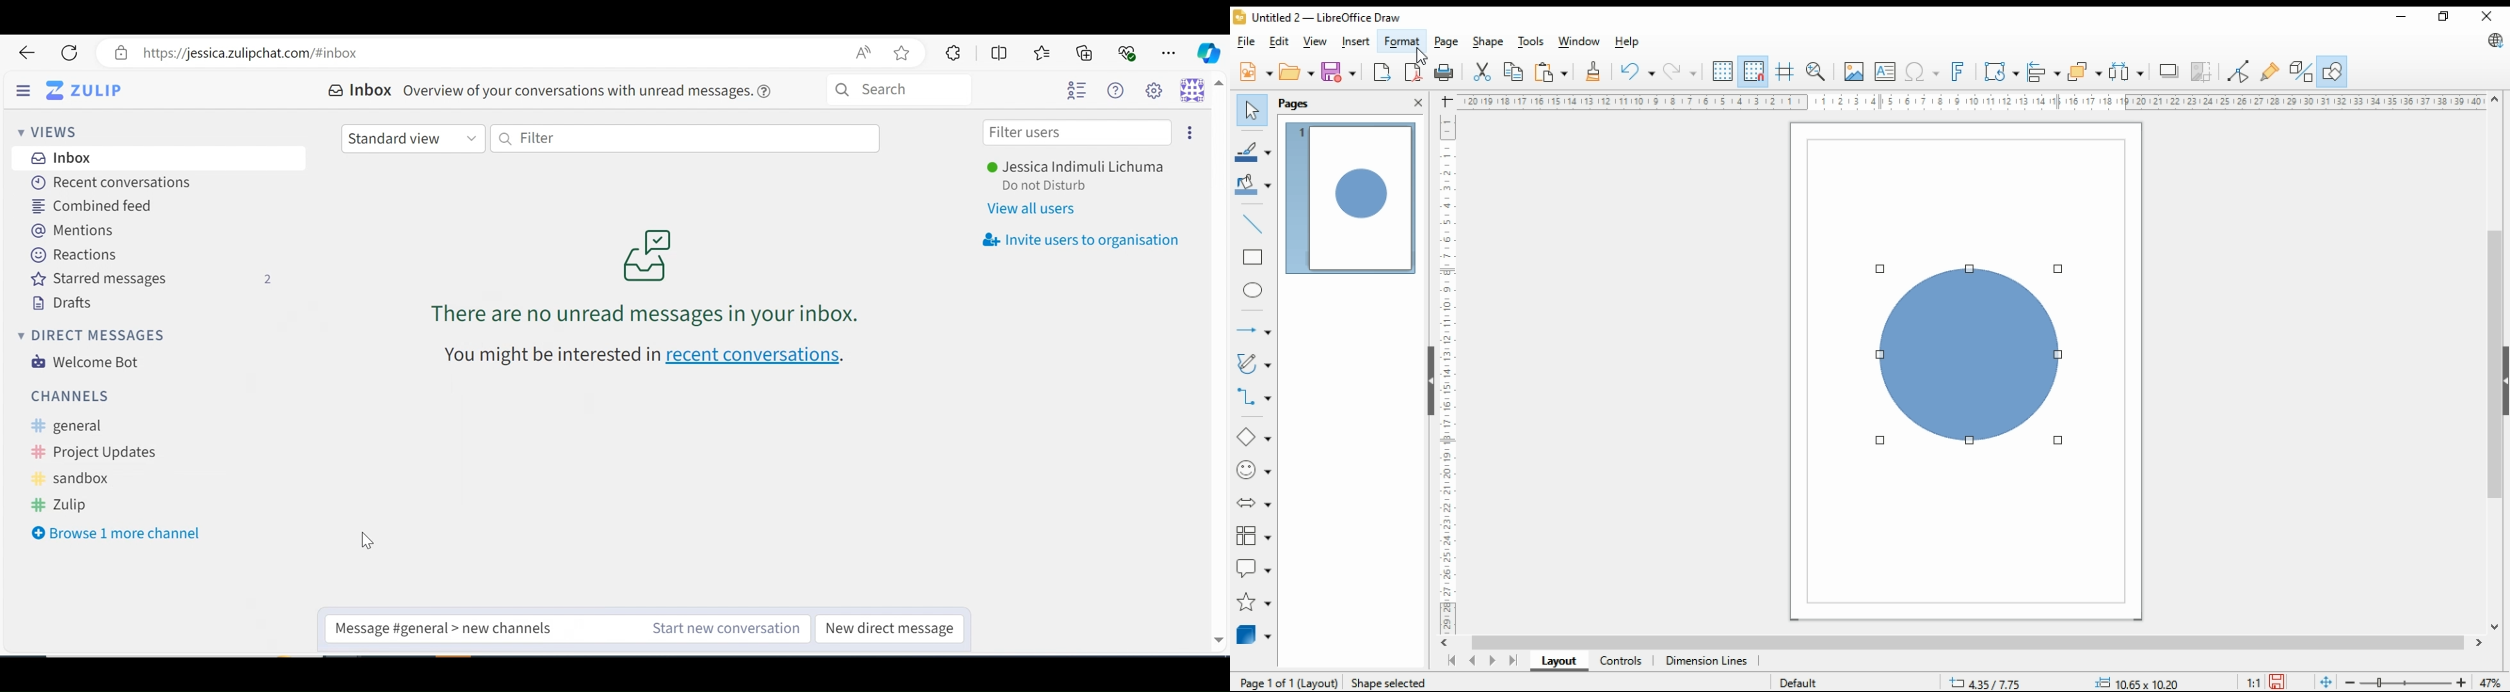 This screenshot has height=700, width=2520. I want to click on Status, so click(1056, 187).